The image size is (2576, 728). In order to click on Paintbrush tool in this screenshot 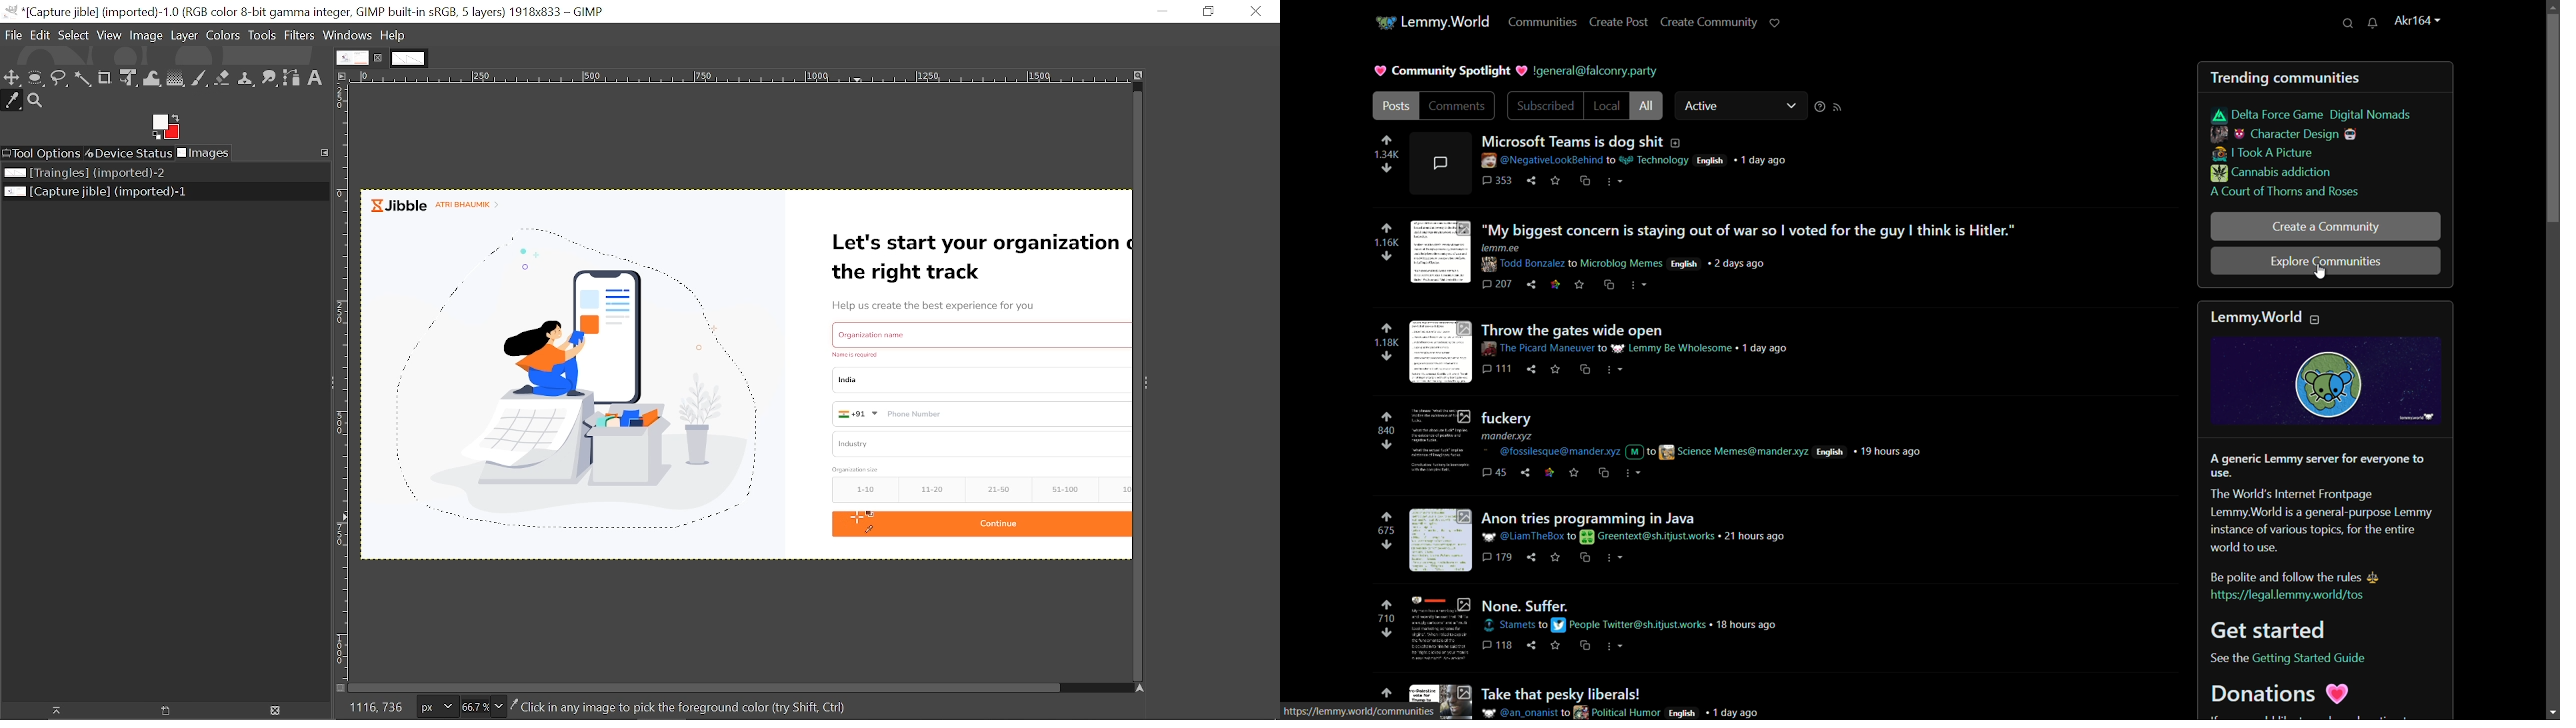, I will do `click(200, 79)`.